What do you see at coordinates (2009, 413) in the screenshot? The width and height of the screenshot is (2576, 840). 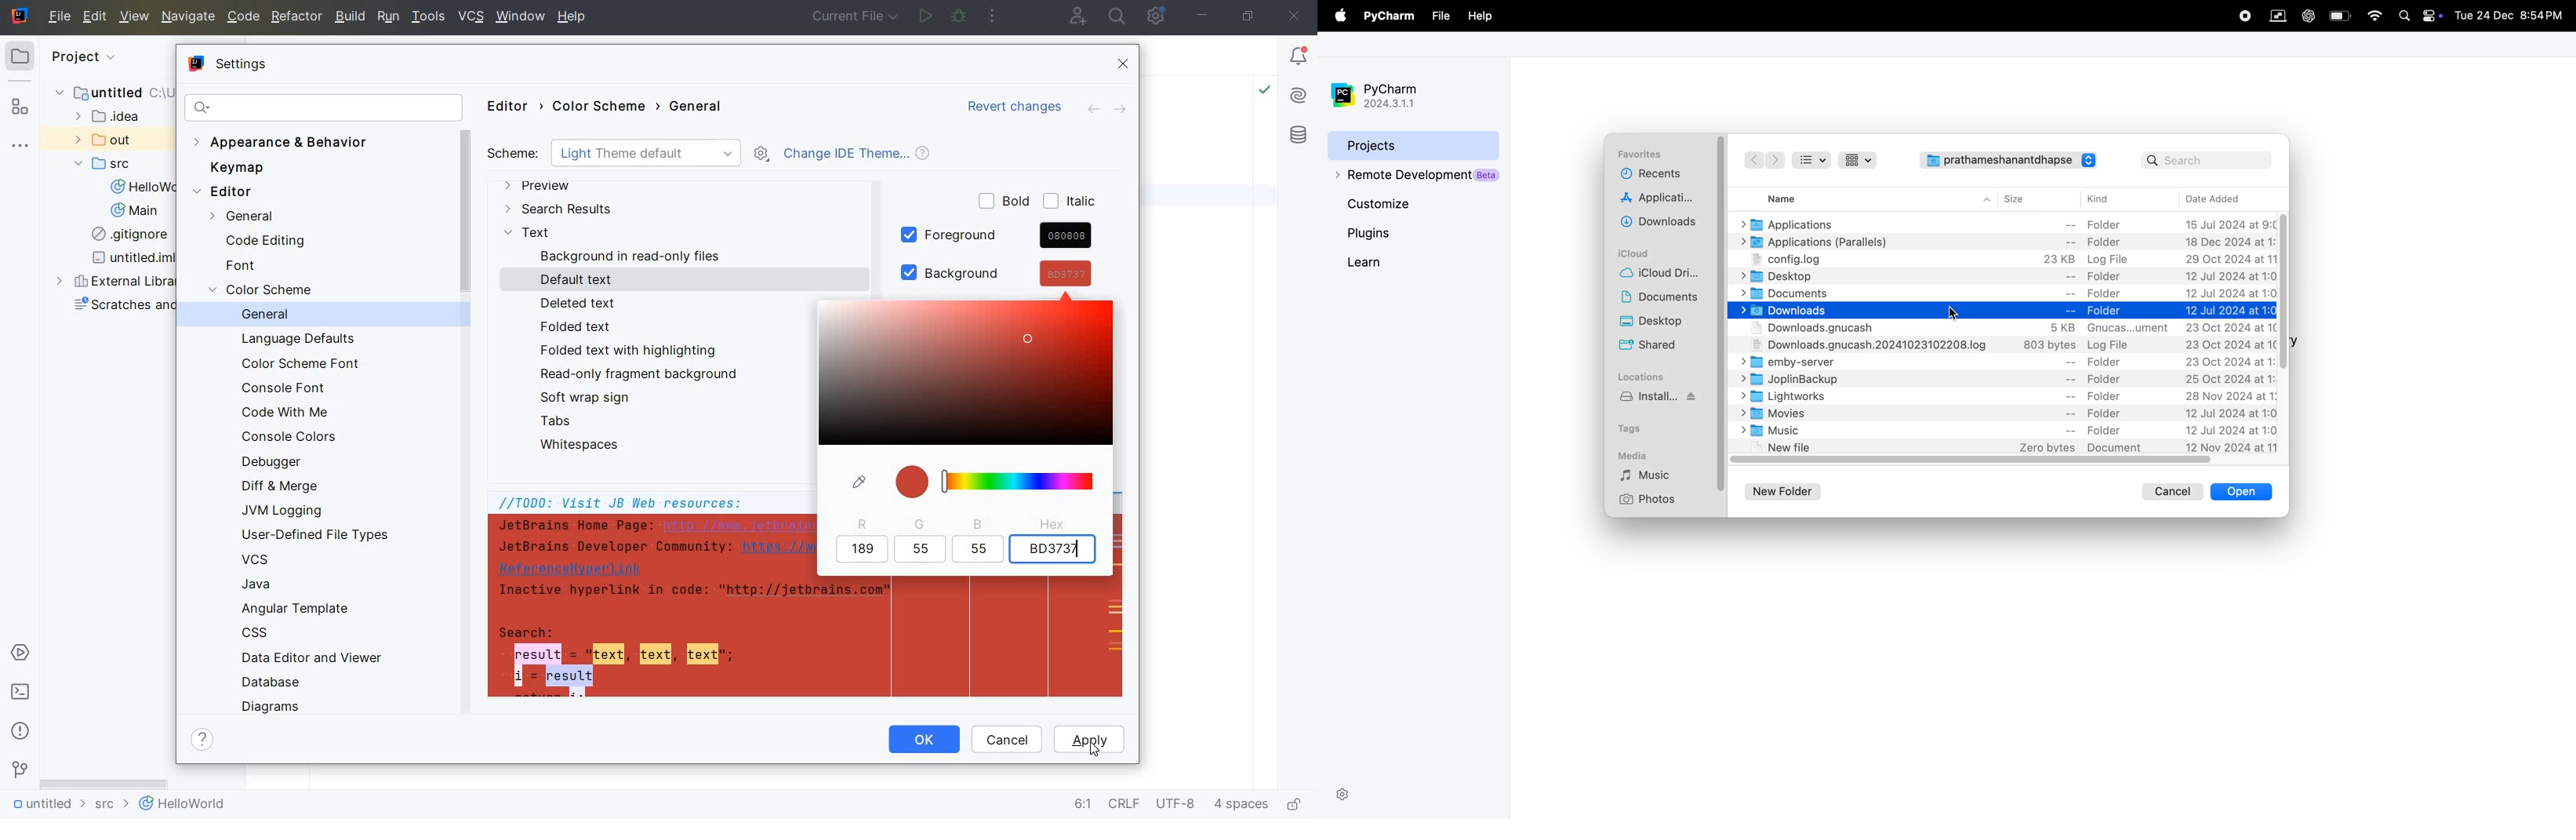 I see `movies` at bounding box center [2009, 413].